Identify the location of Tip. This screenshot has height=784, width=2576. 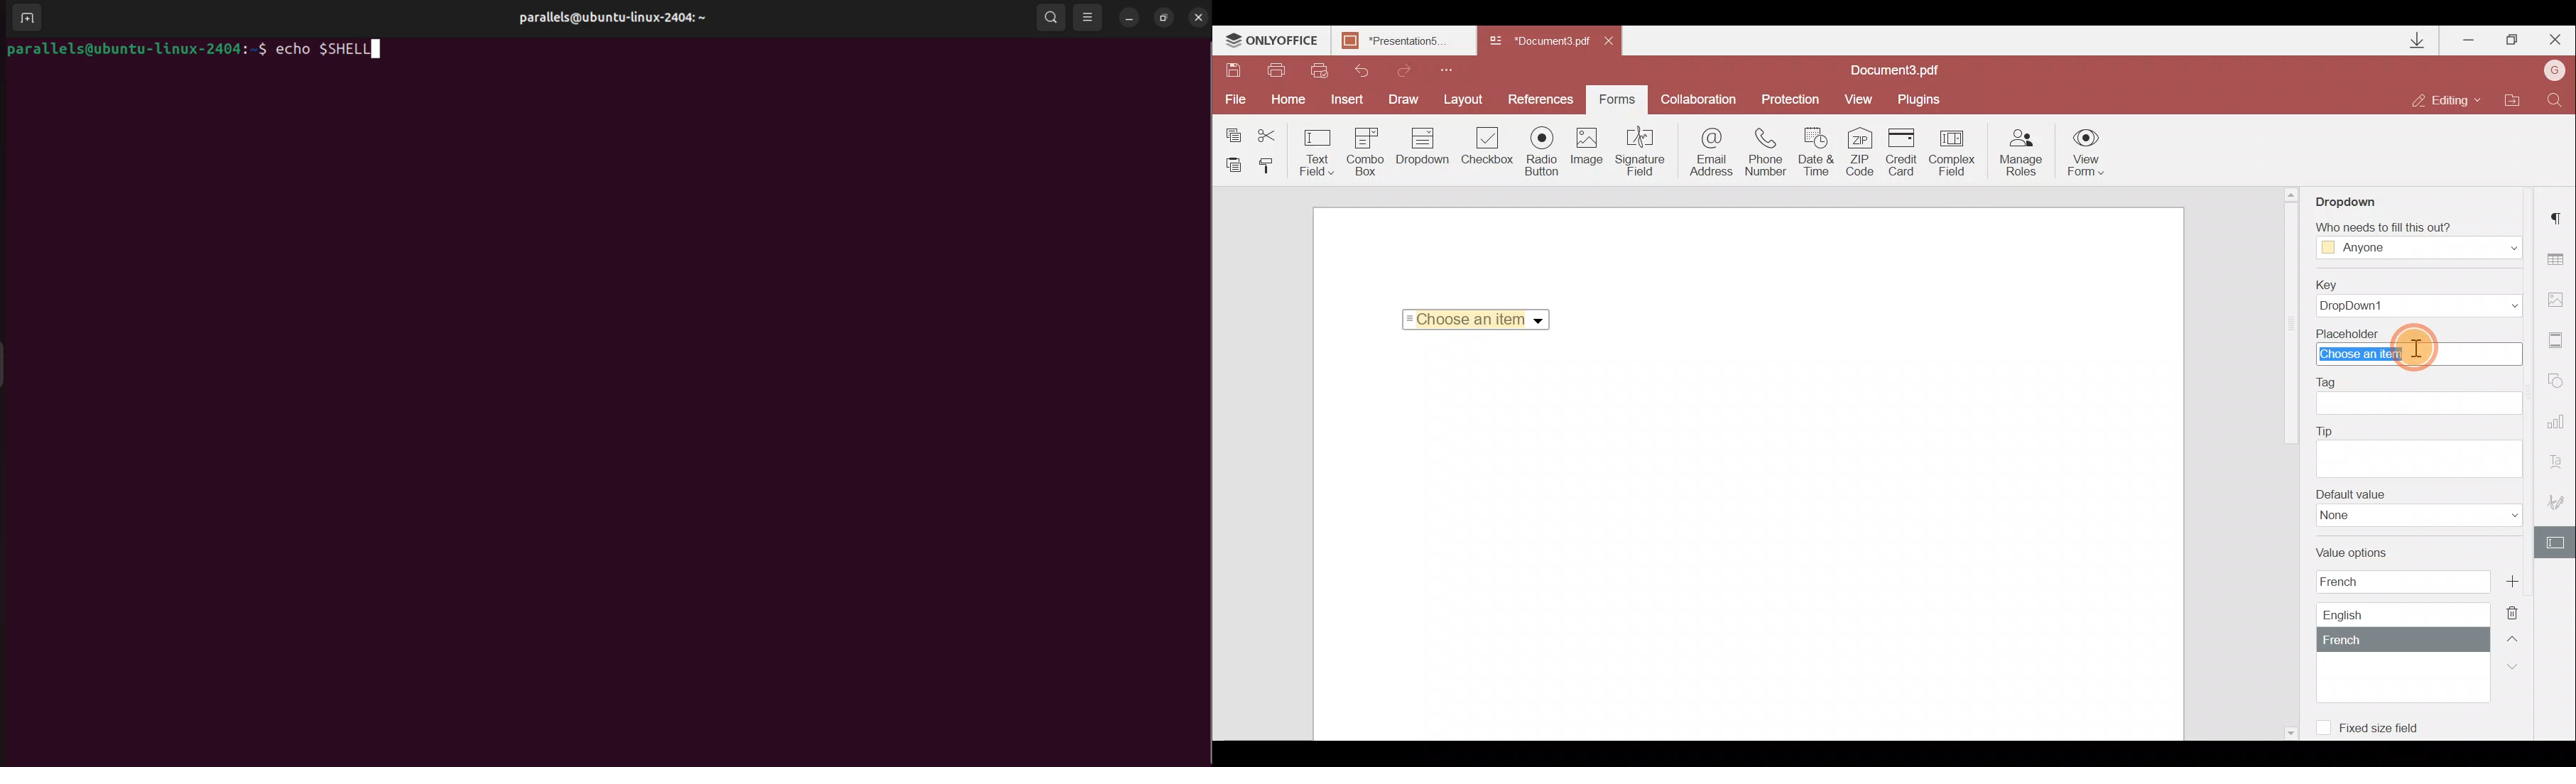
(2418, 450).